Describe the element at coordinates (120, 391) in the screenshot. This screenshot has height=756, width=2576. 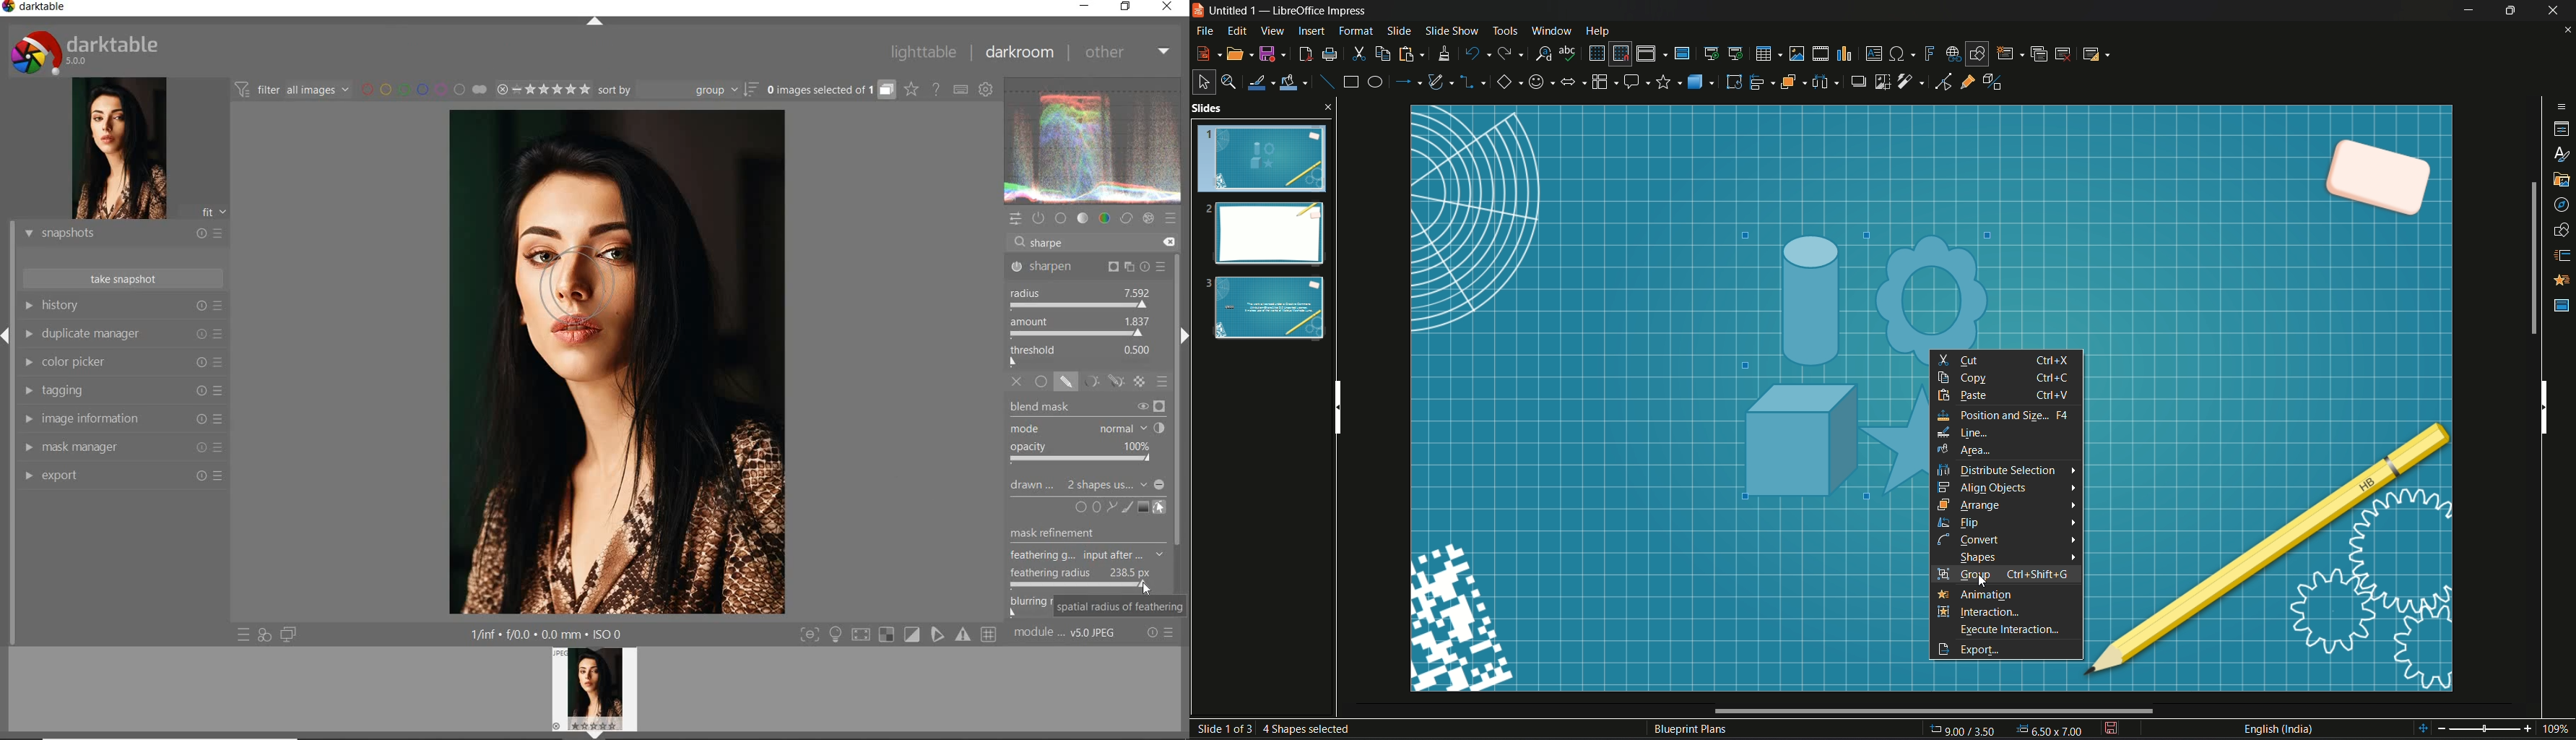
I see `TAGGING` at that location.